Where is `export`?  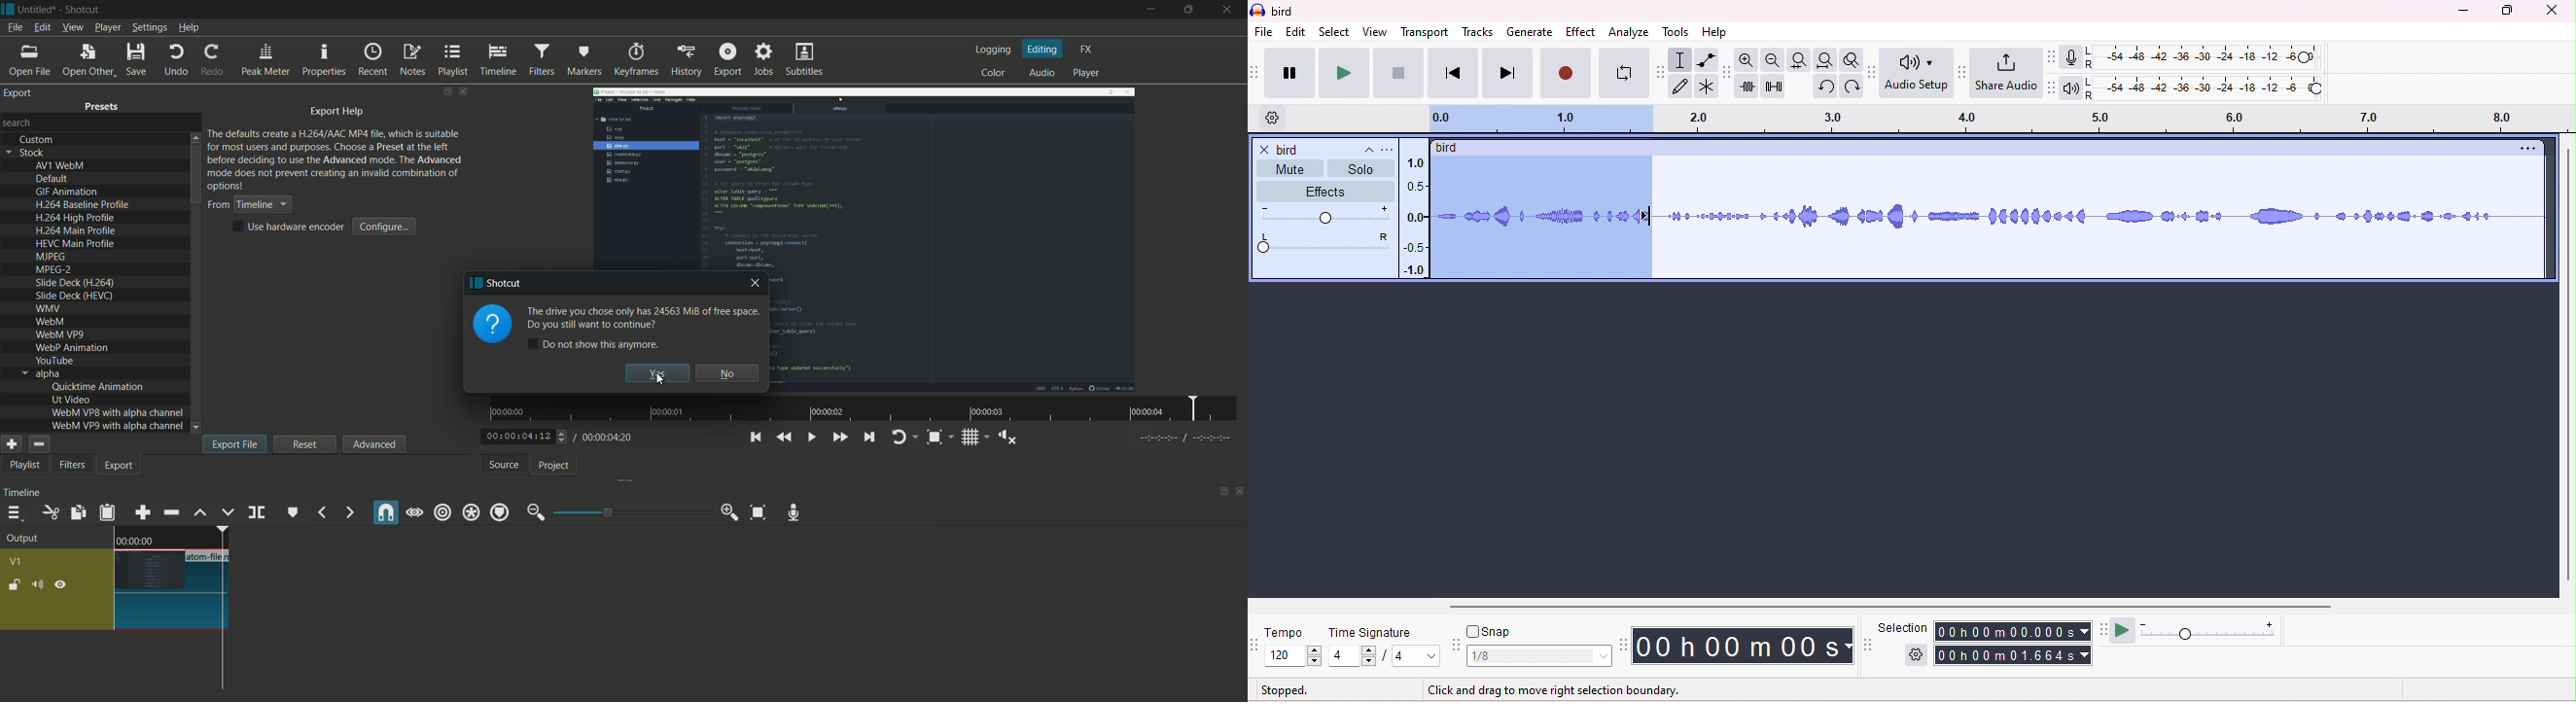 export is located at coordinates (727, 59).